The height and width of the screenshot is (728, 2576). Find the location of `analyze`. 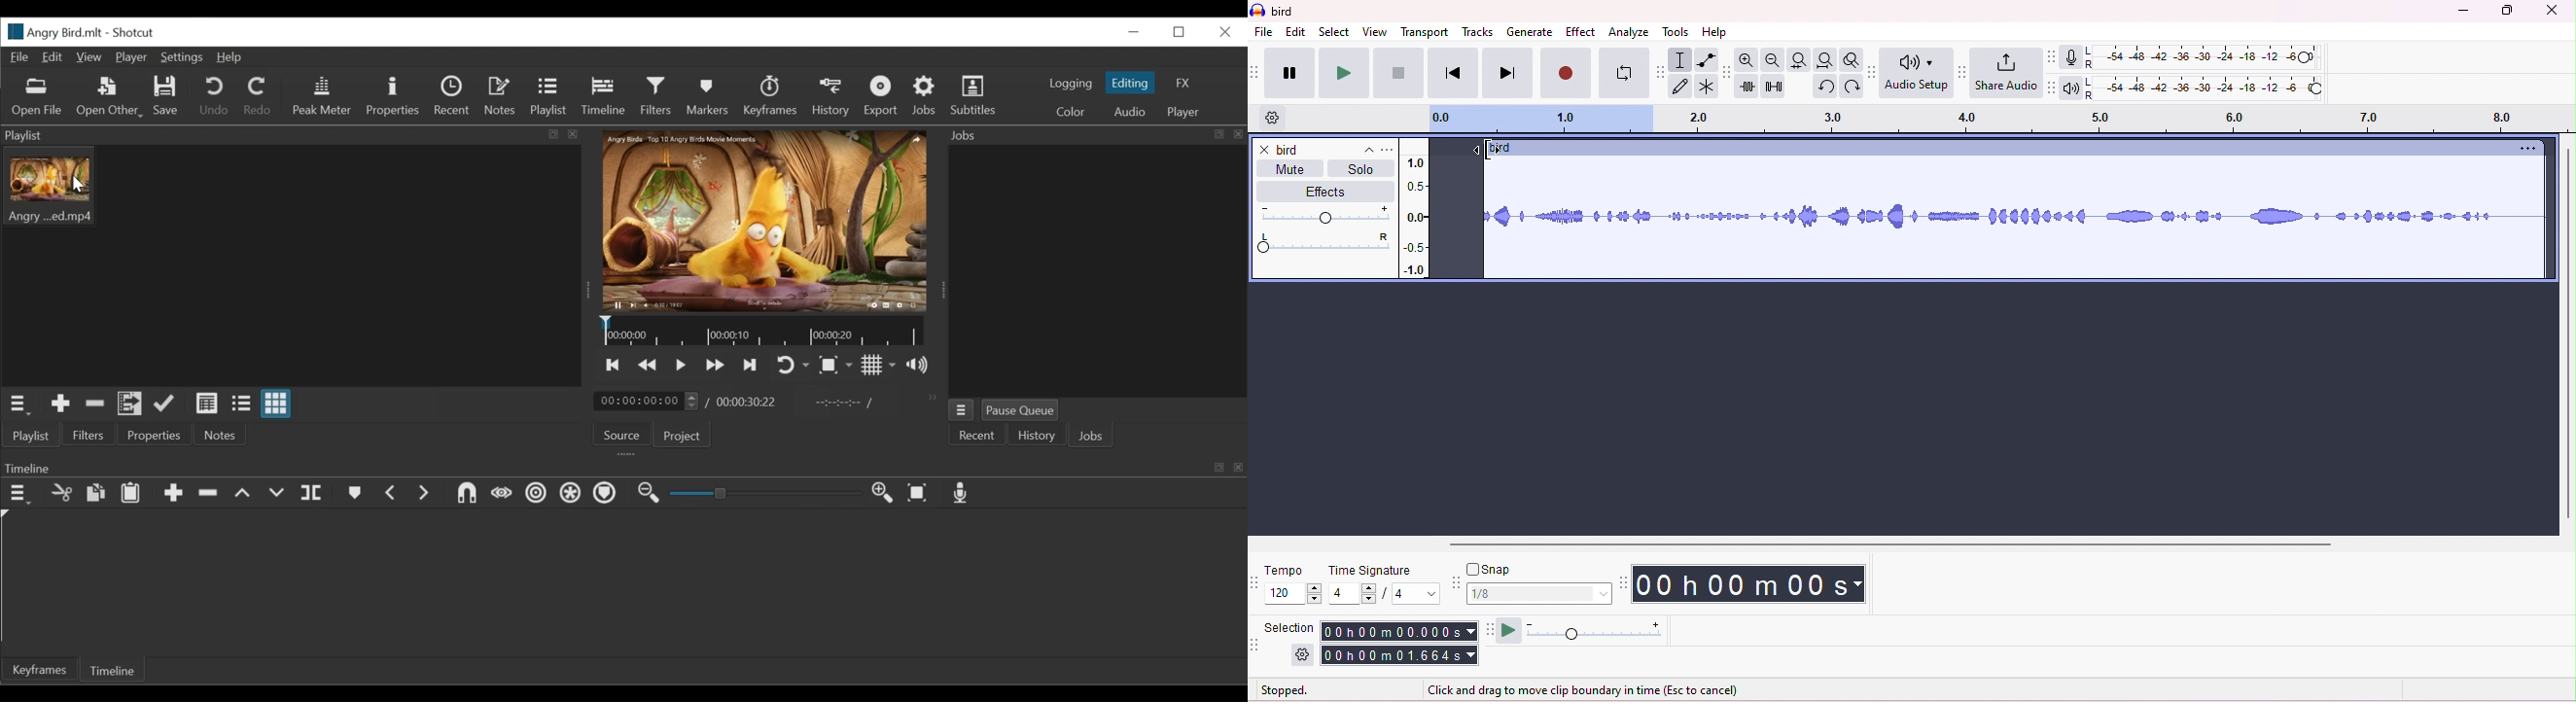

analyze is located at coordinates (1631, 31).